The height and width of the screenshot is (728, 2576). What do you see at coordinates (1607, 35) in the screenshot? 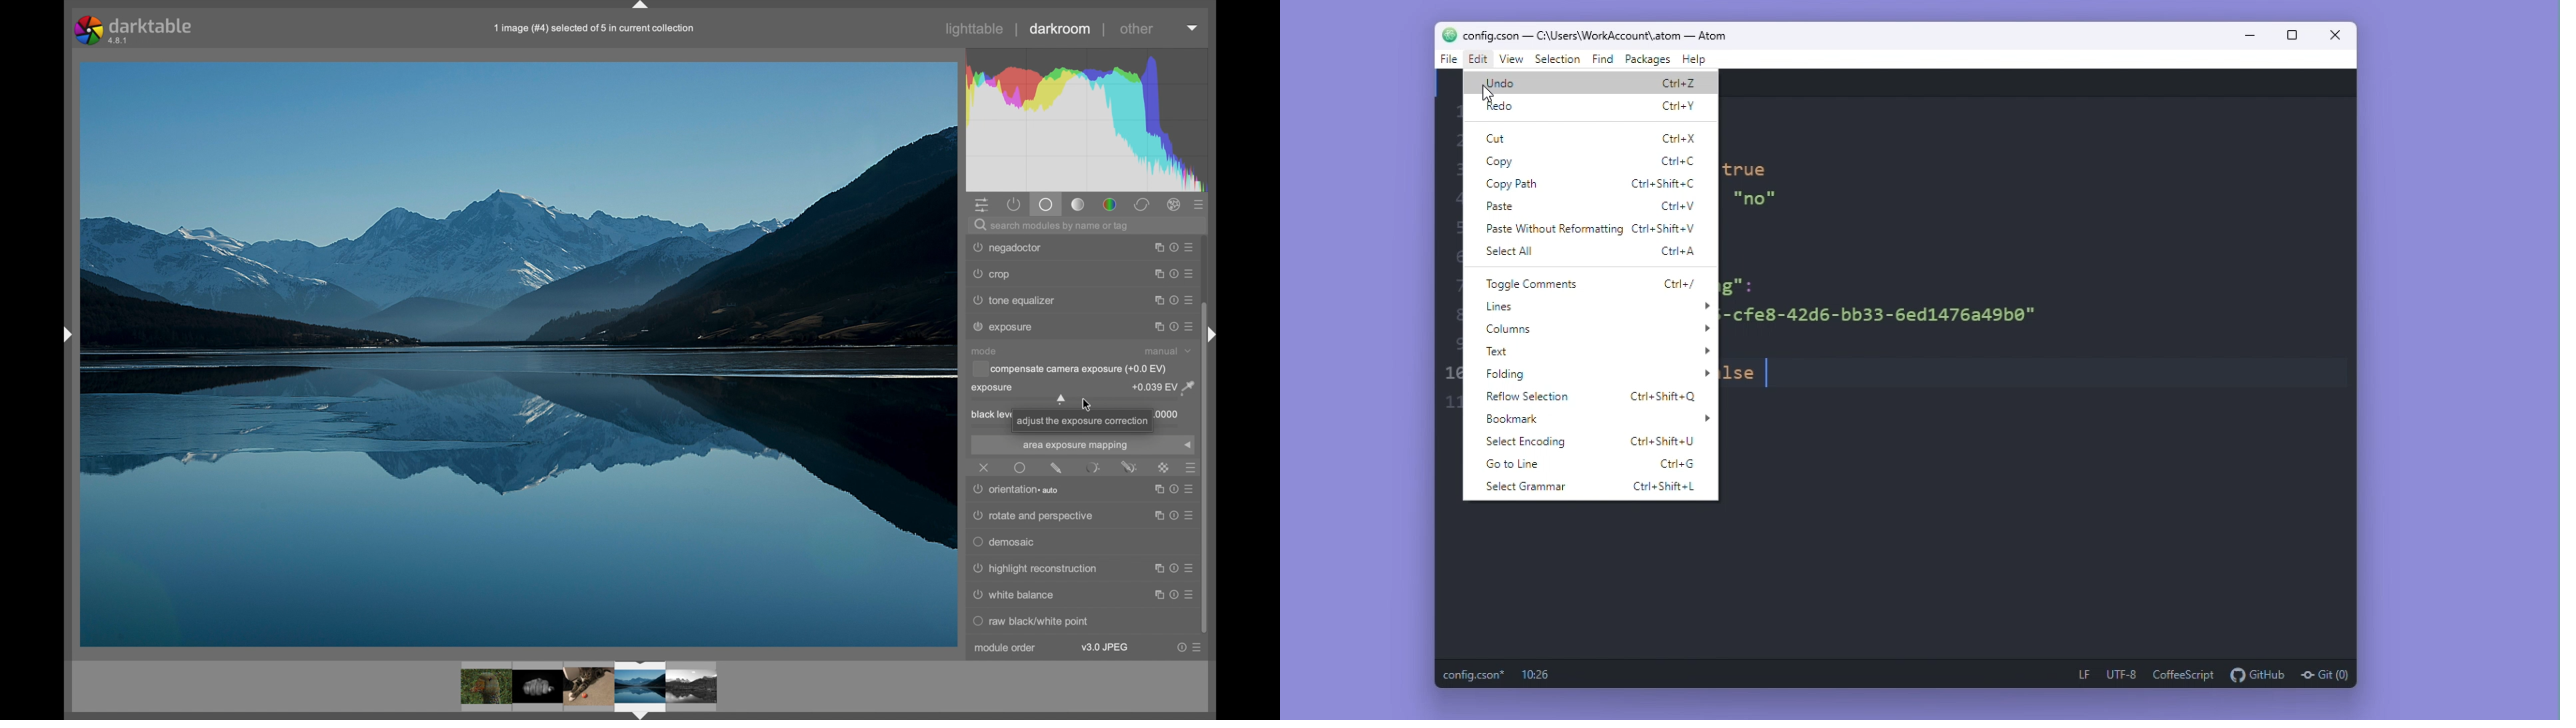
I see `configcson - C :\users\workaccount\atom-atom` at bounding box center [1607, 35].